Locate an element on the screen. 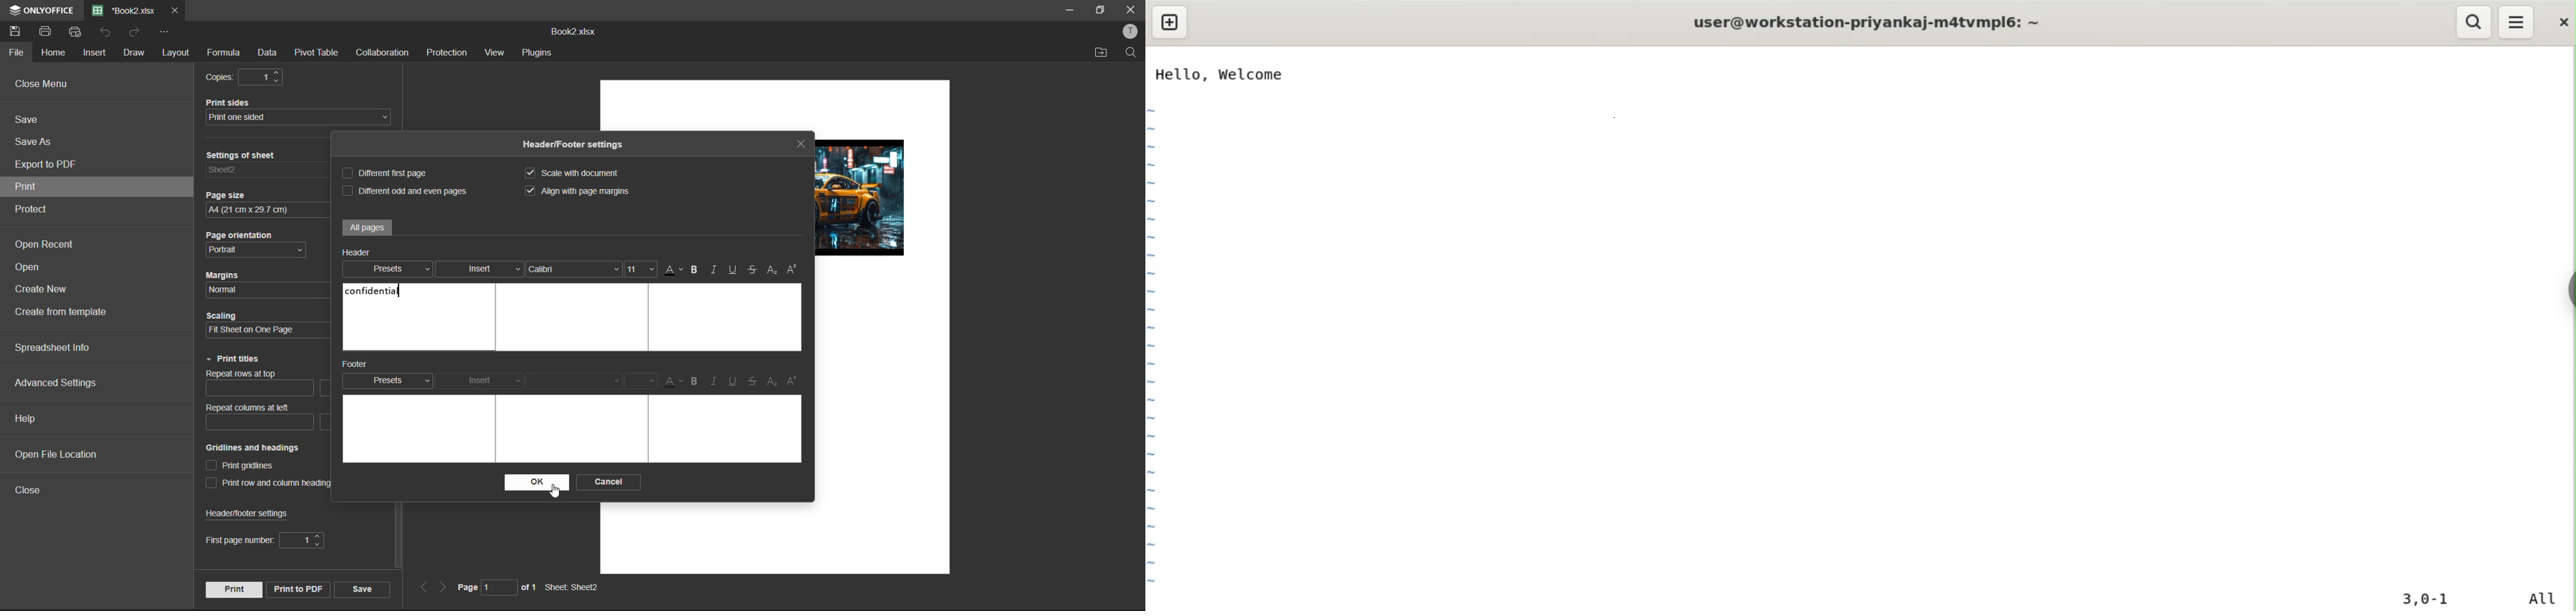  hello, welcome is located at coordinates (1219, 74).